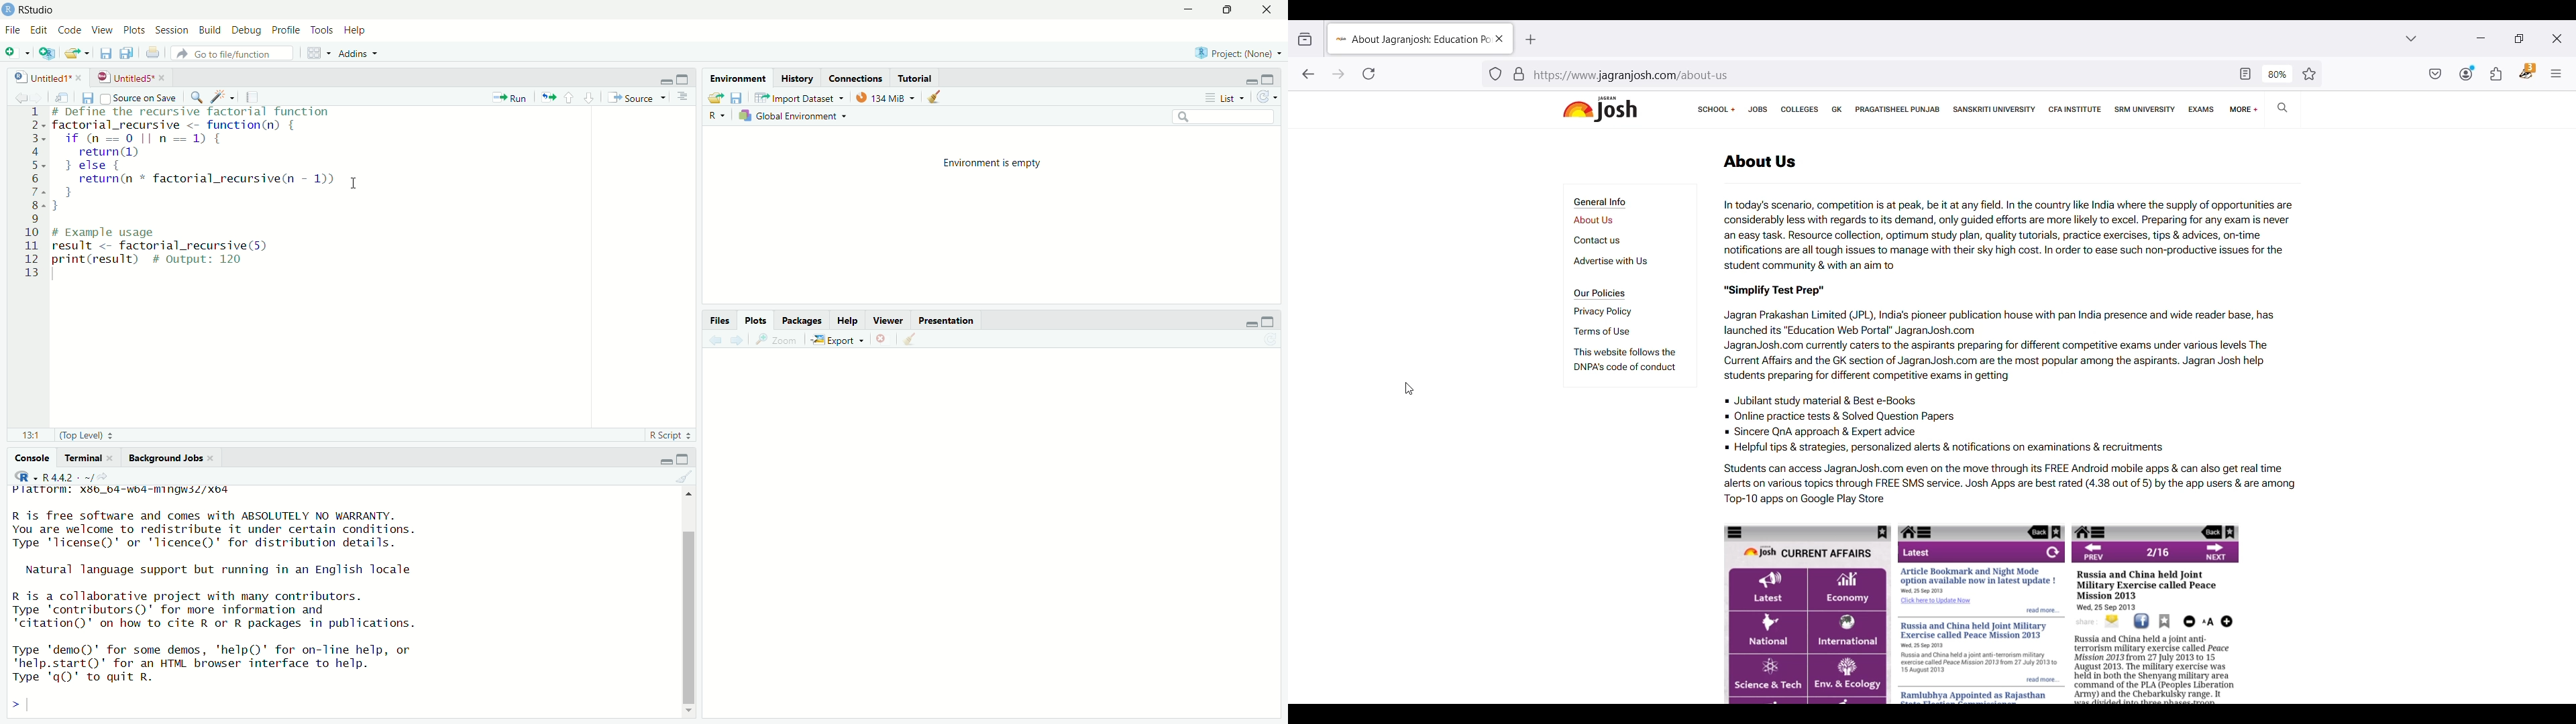 Image resolution: width=2576 pixels, height=728 pixels. What do you see at coordinates (1224, 11) in the screenshot?
I see `Maximize` at bounding box center [1224, 11].